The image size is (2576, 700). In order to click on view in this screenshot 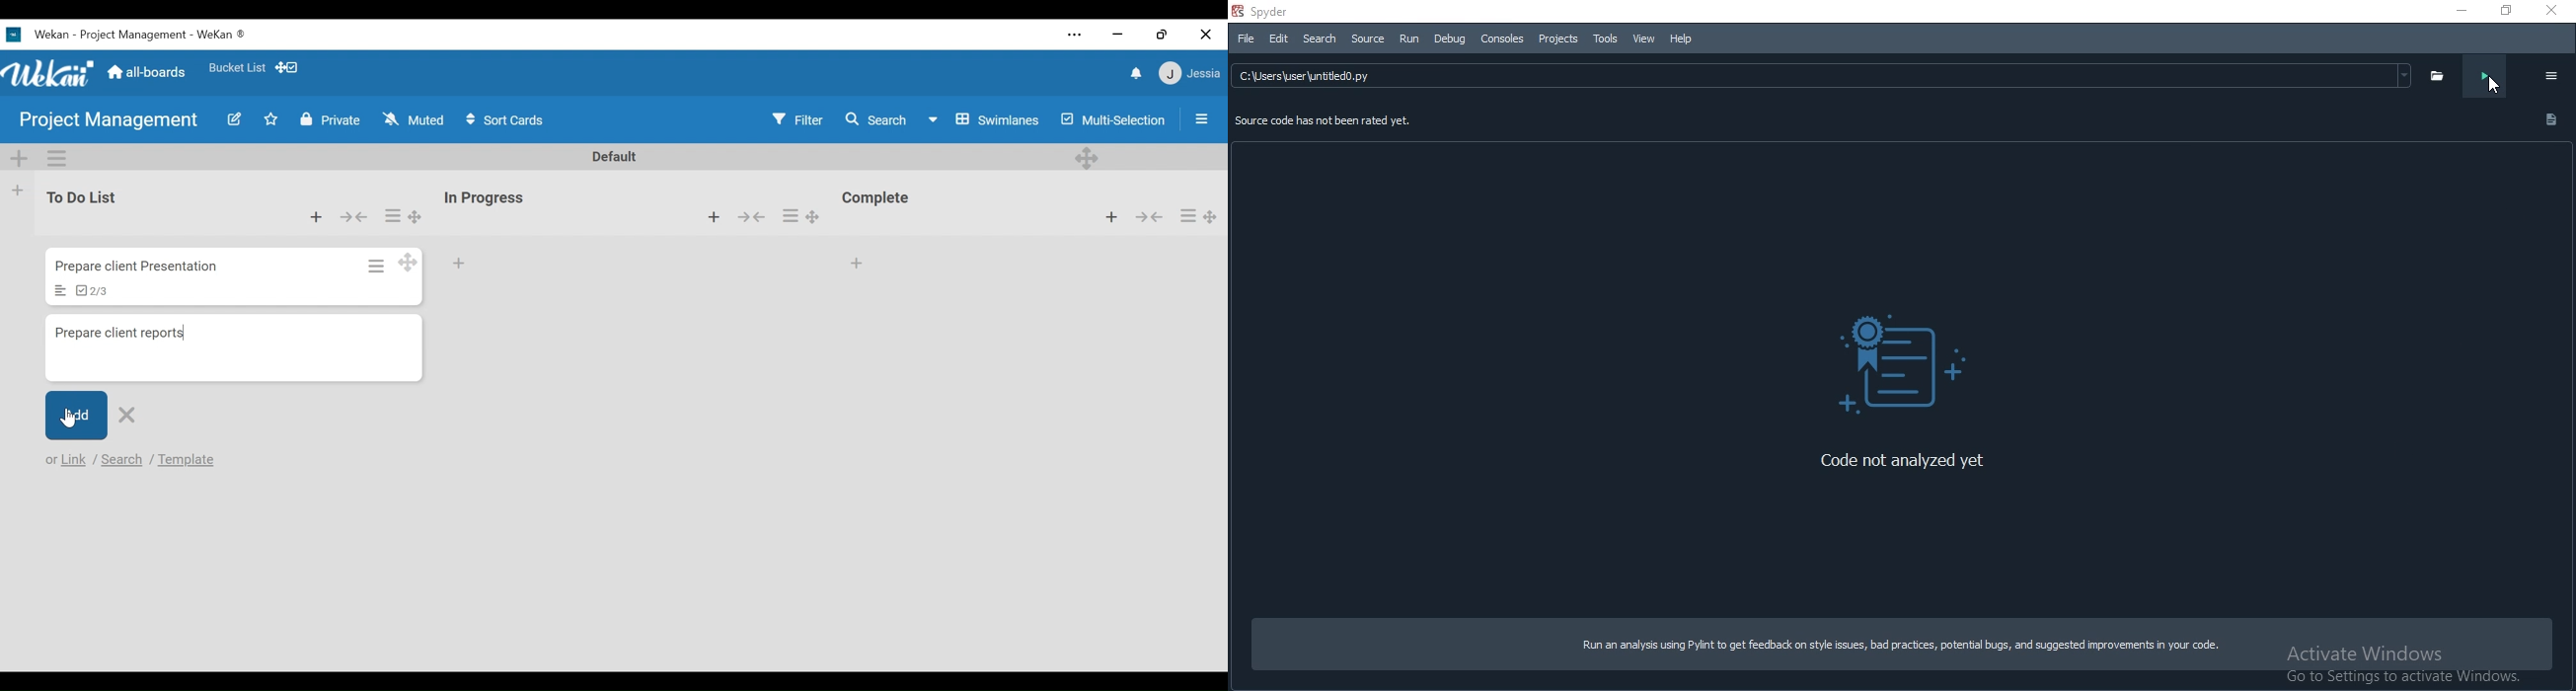, I will do `click(1643, 38)`.